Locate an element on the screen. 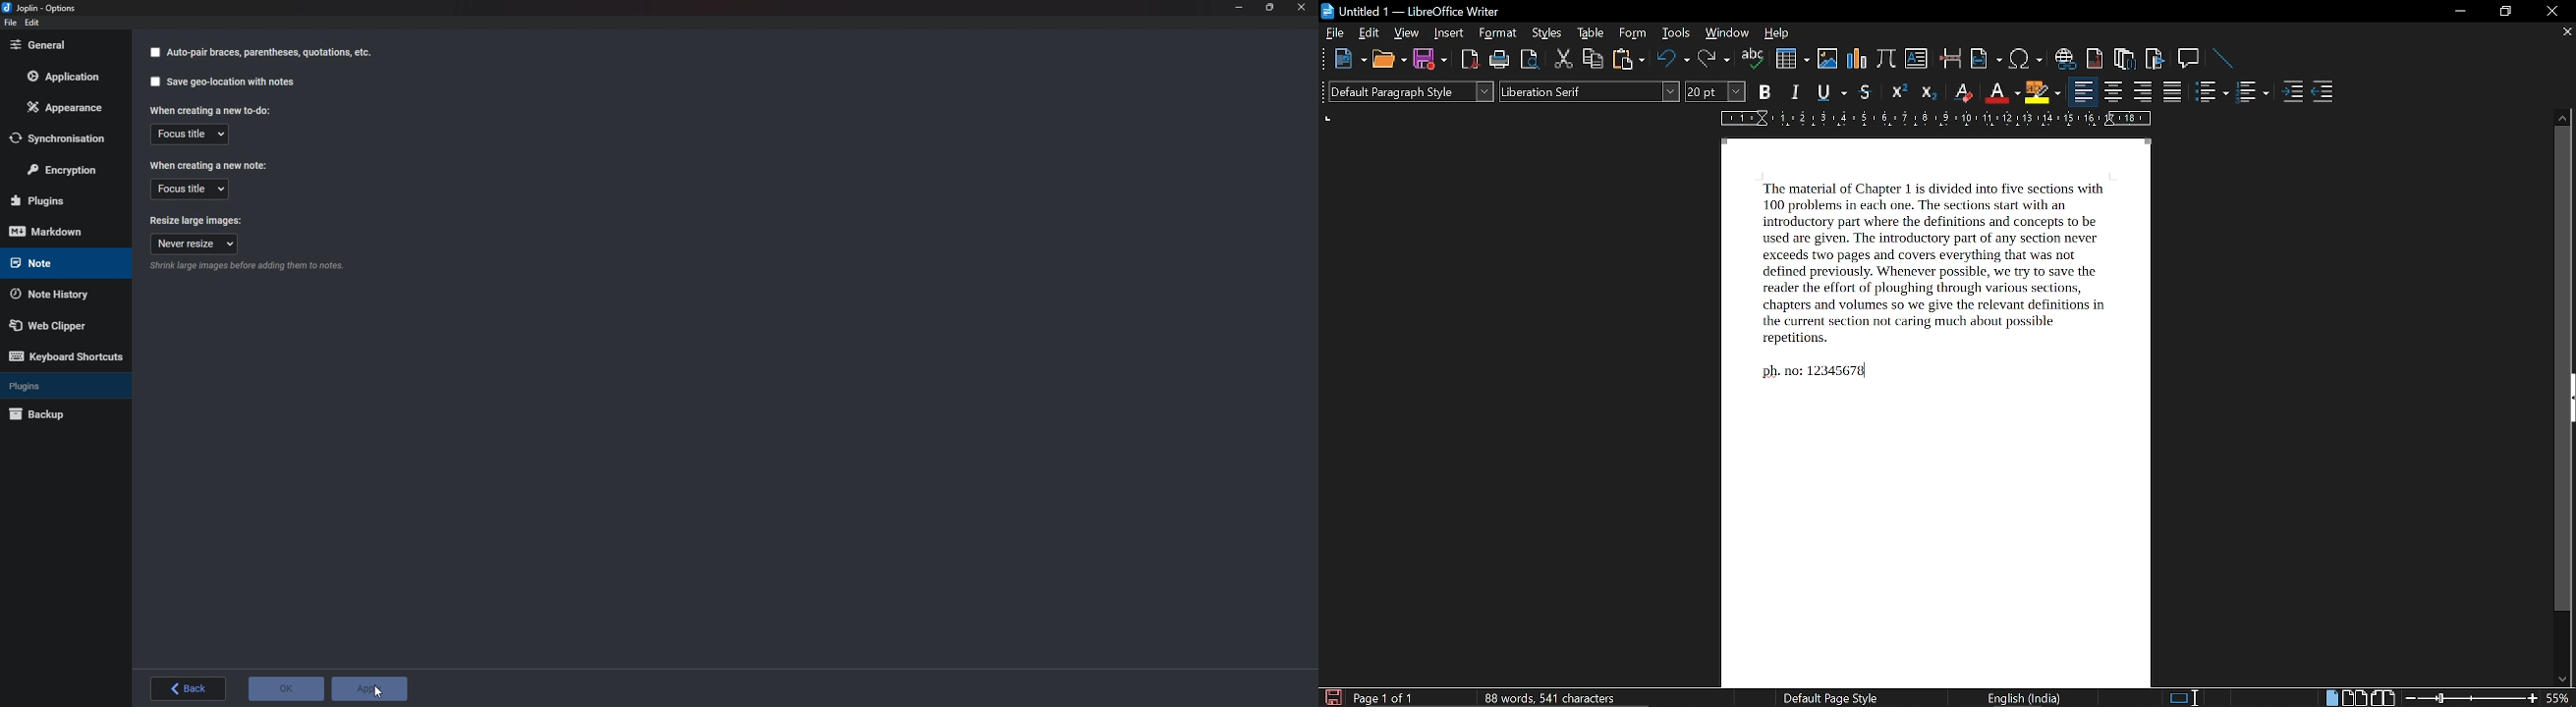 Image resolution: width=2576 pixels, height=728 pixels. current zoom is located at coordinates (2560, 699).